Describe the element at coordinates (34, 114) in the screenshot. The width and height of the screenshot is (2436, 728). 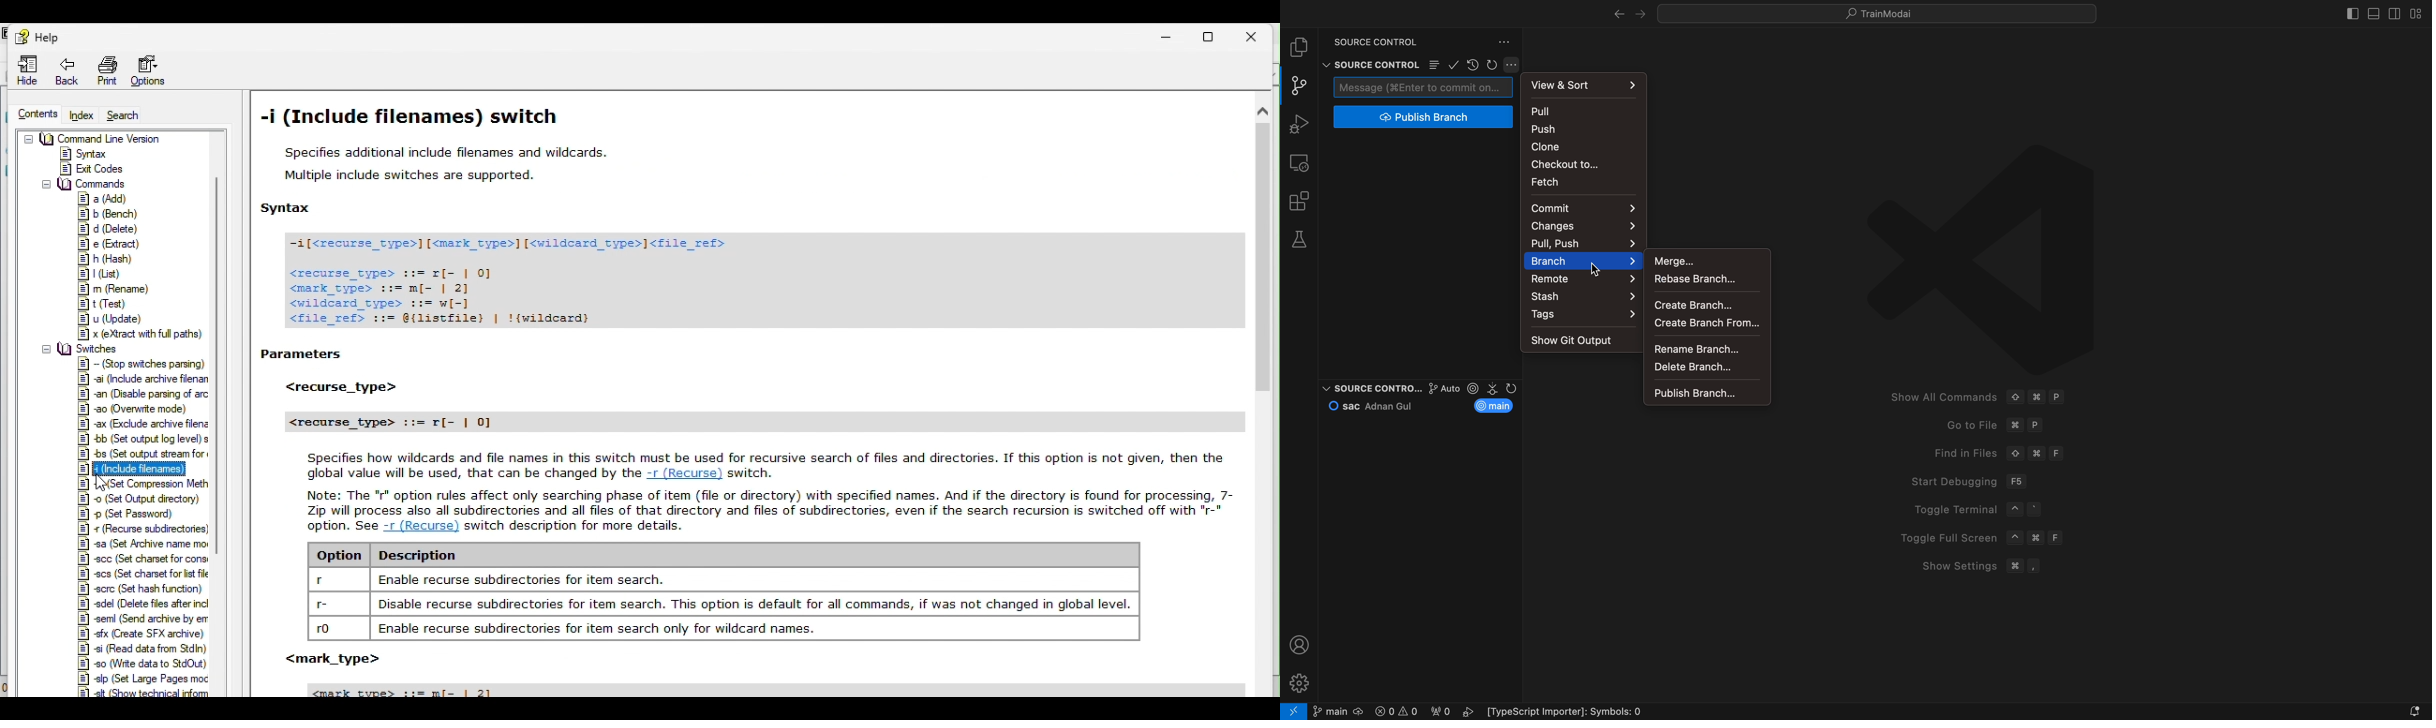
I see `Contents` at that location.